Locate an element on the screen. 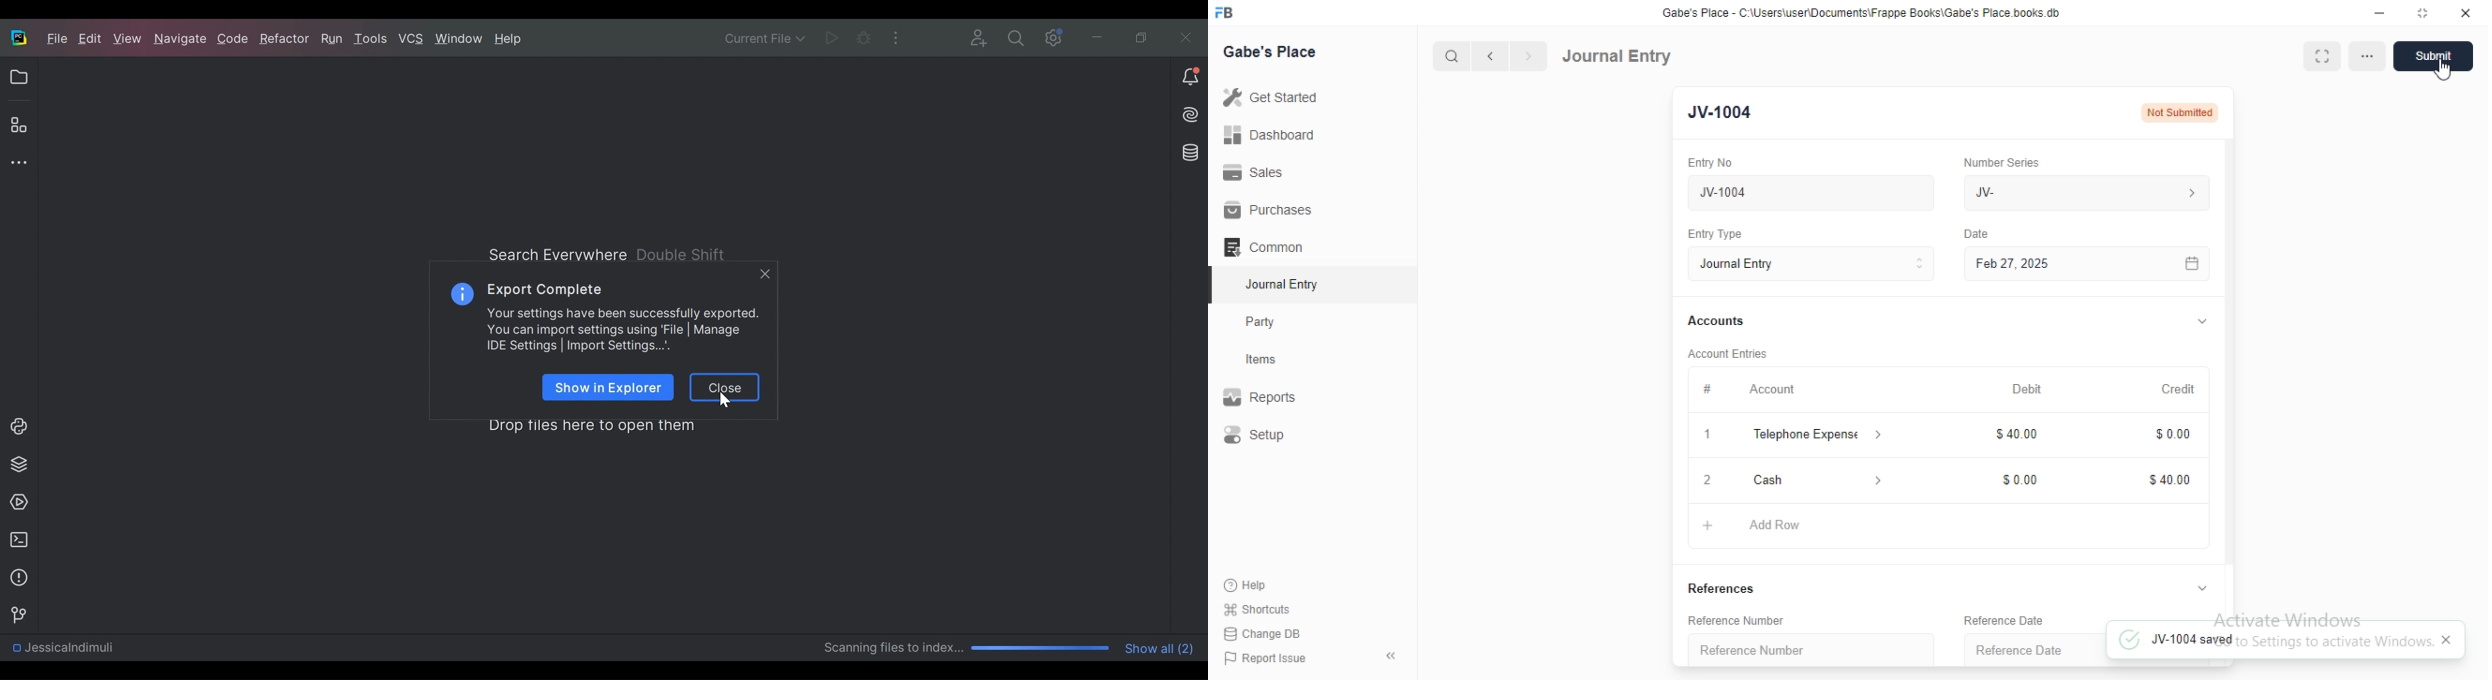  Not submitted is located at coordinates (2179, 112).